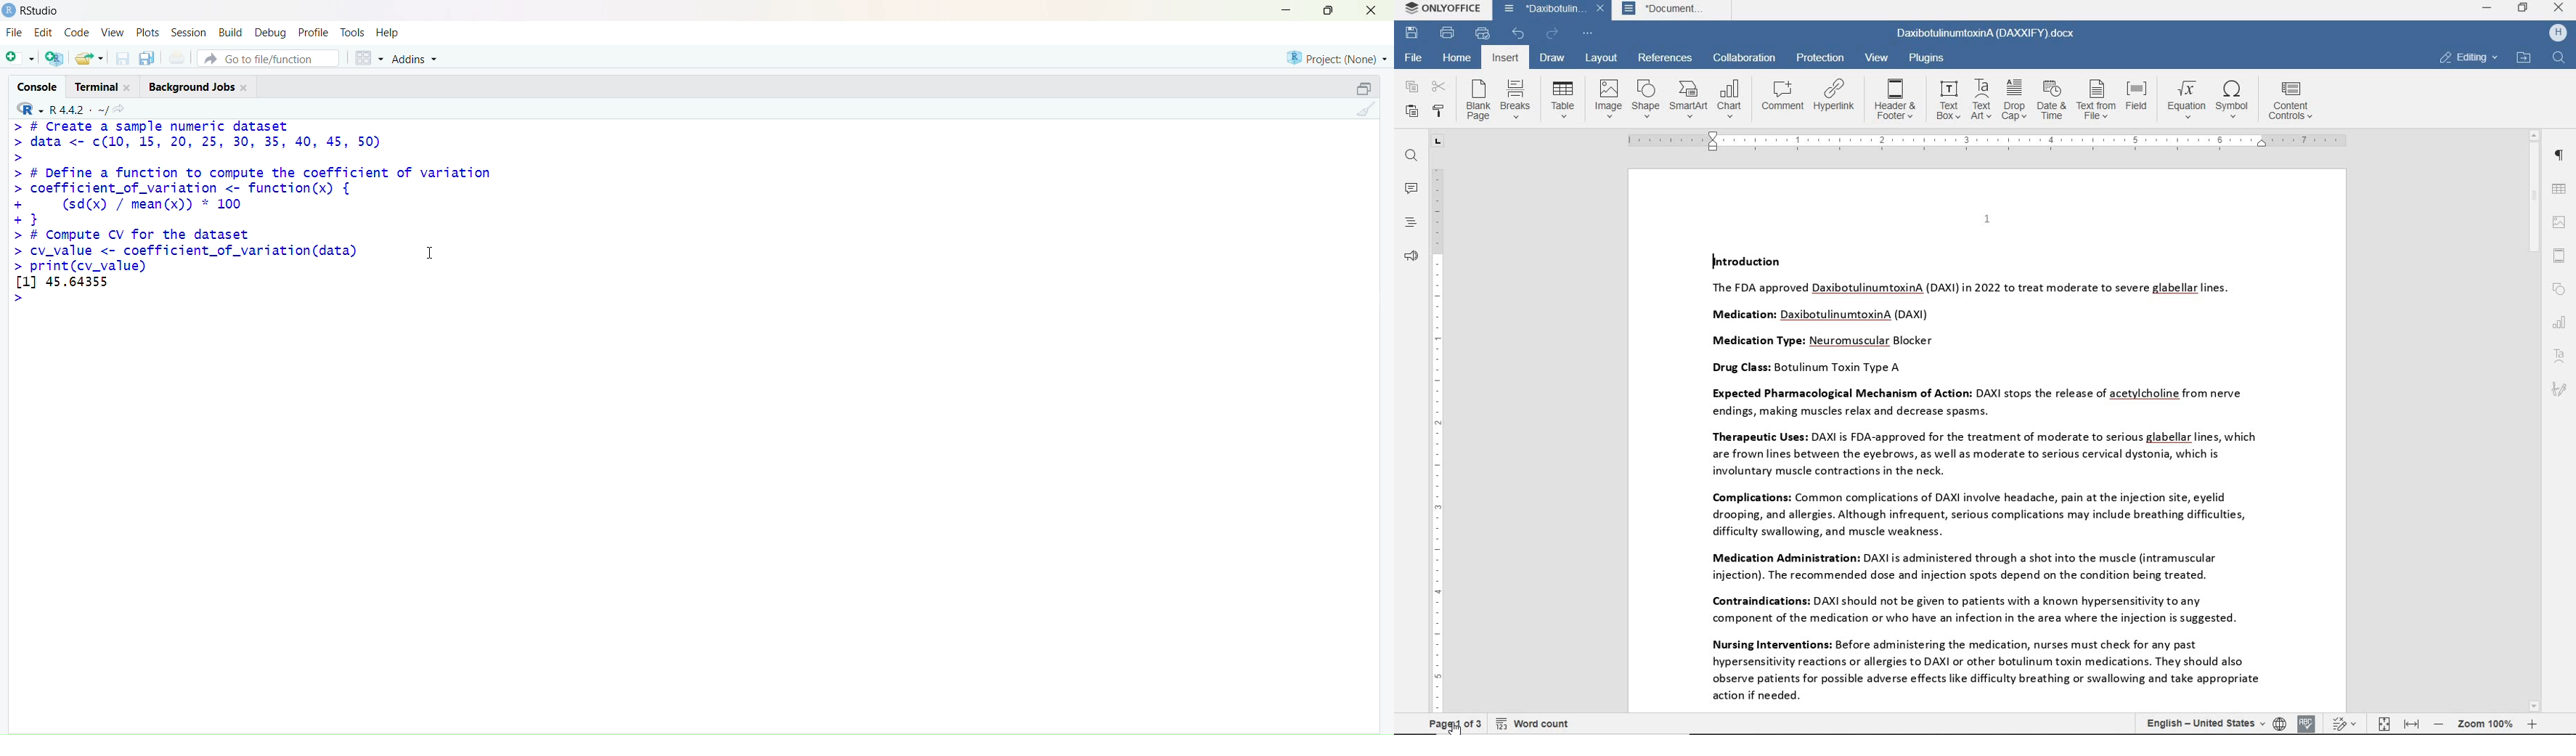 The width and height of the screenshot is (2576, 756). I want to click on print, so click(178, 57).